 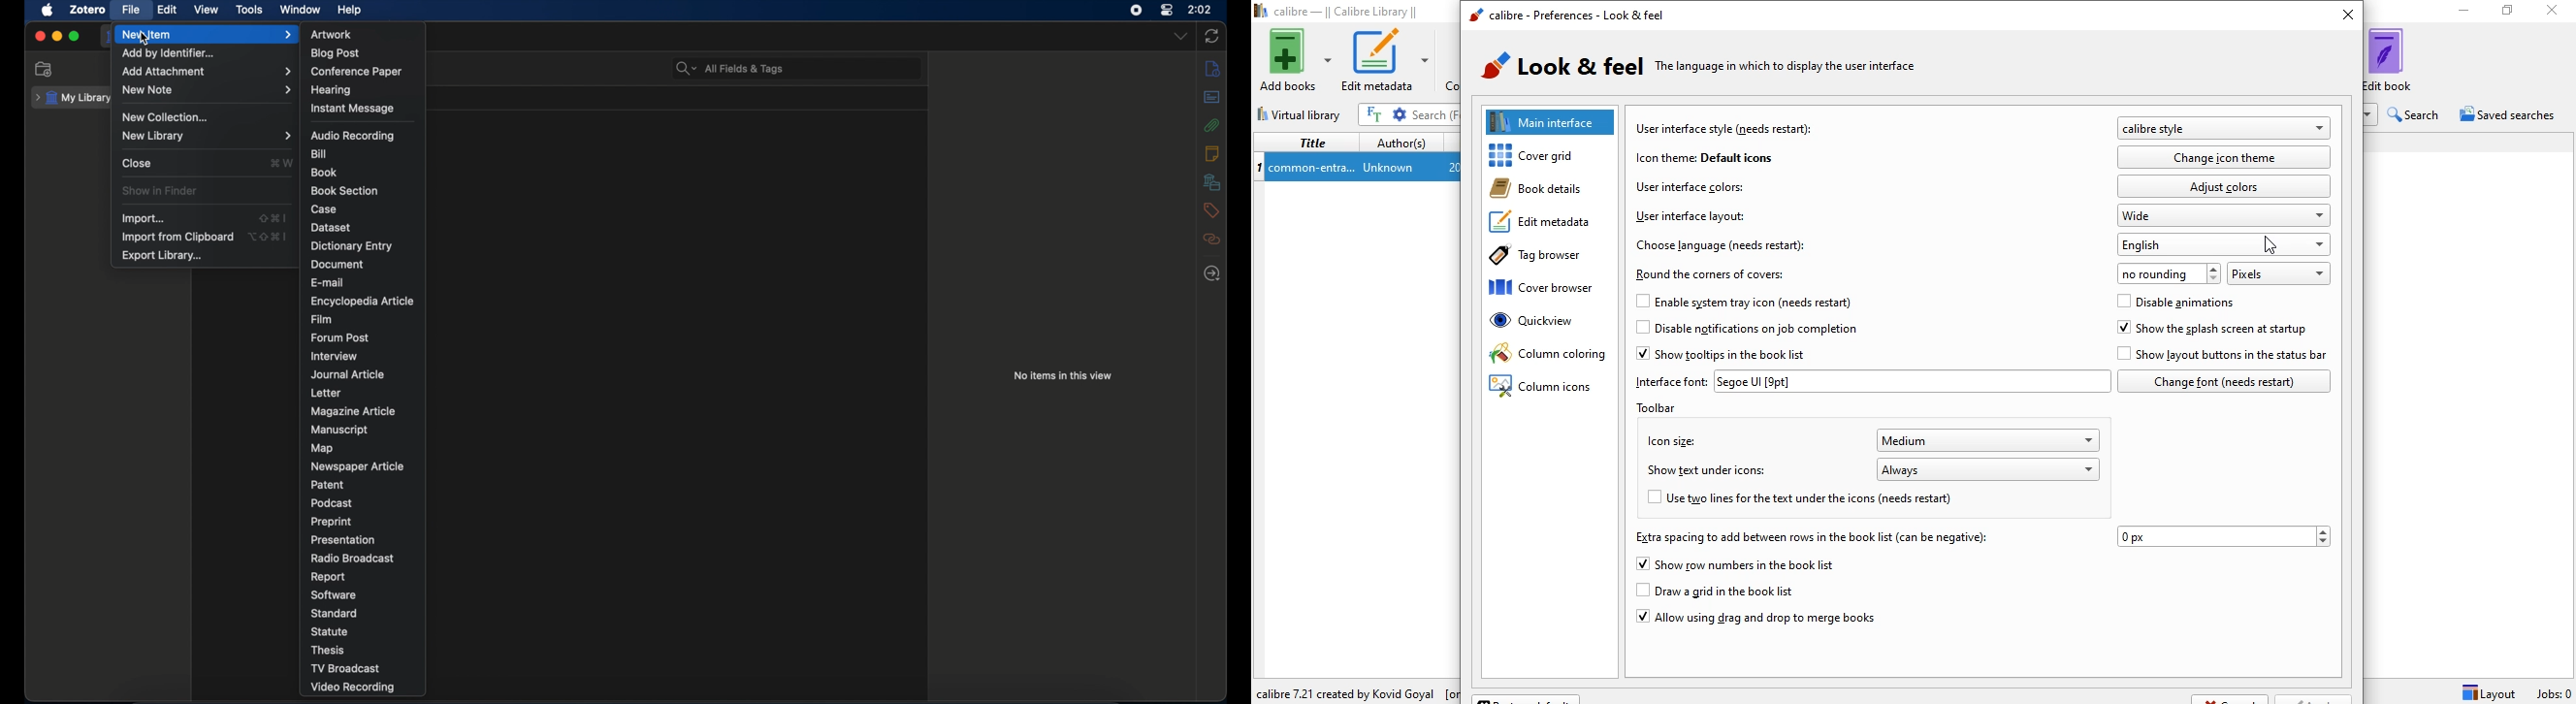 I want to click on letter, so click(x=325, y=393).